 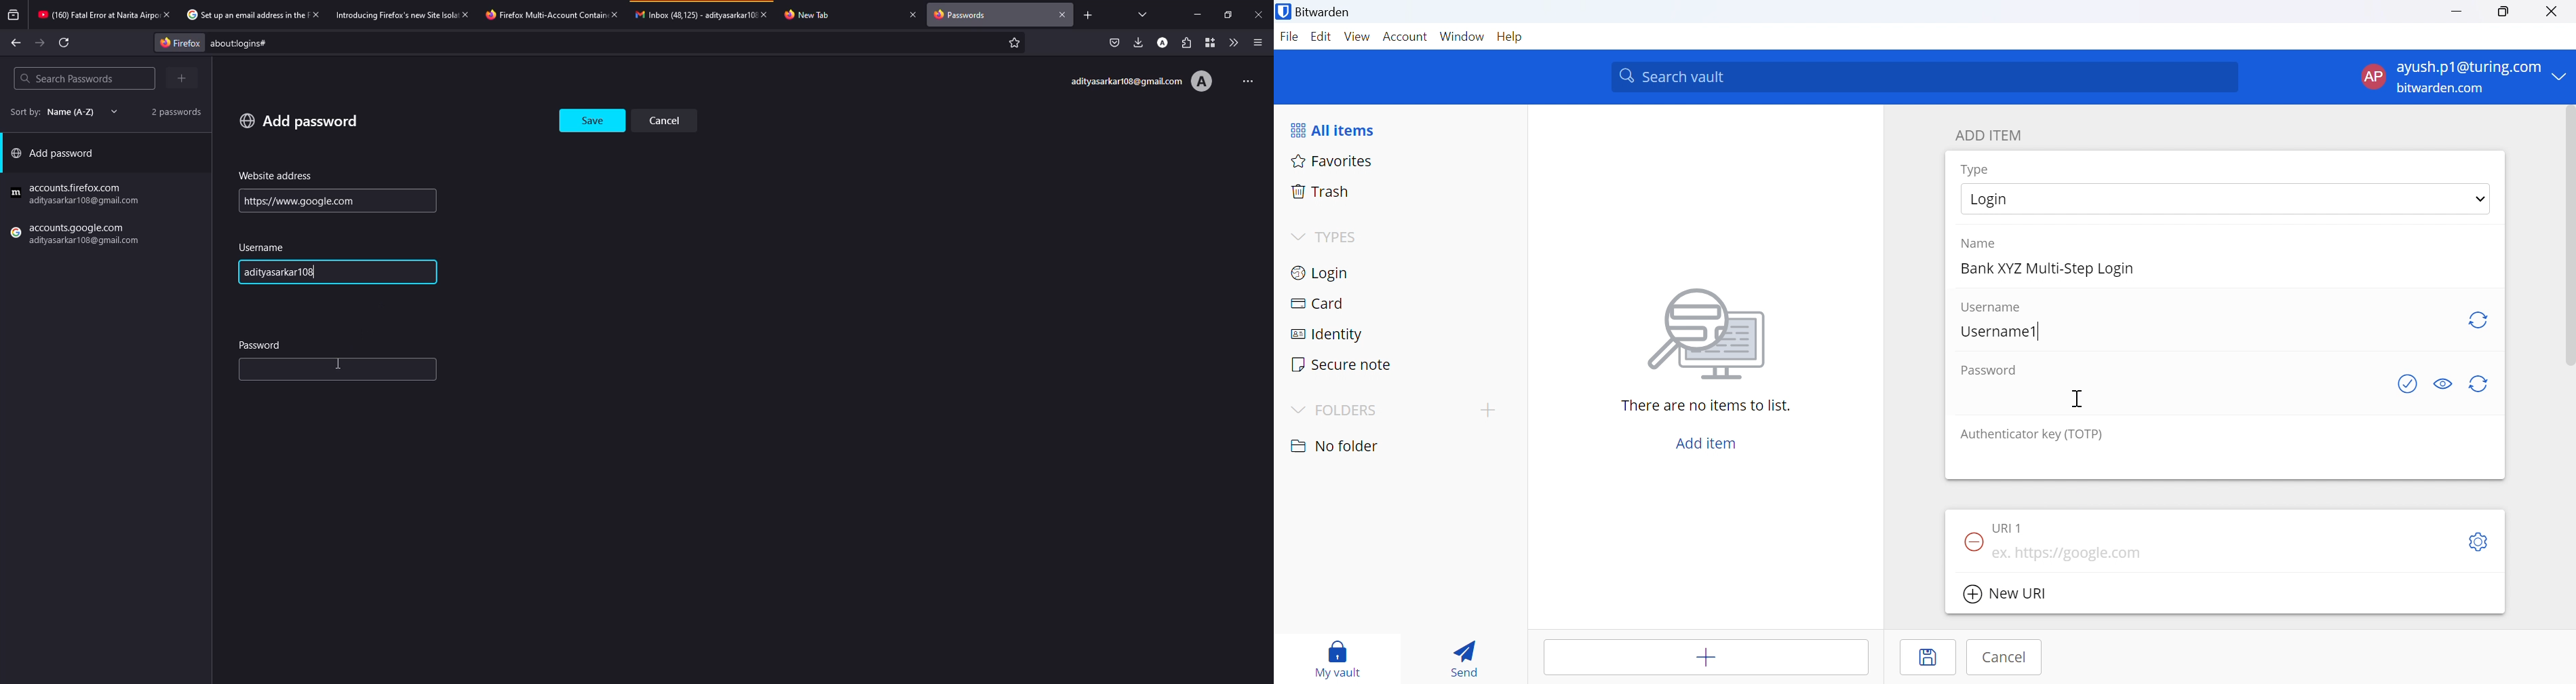 What do you see at coordinates (1406, 37) in the screenshot?
I see `Account` at bounding box center [1406, 37].